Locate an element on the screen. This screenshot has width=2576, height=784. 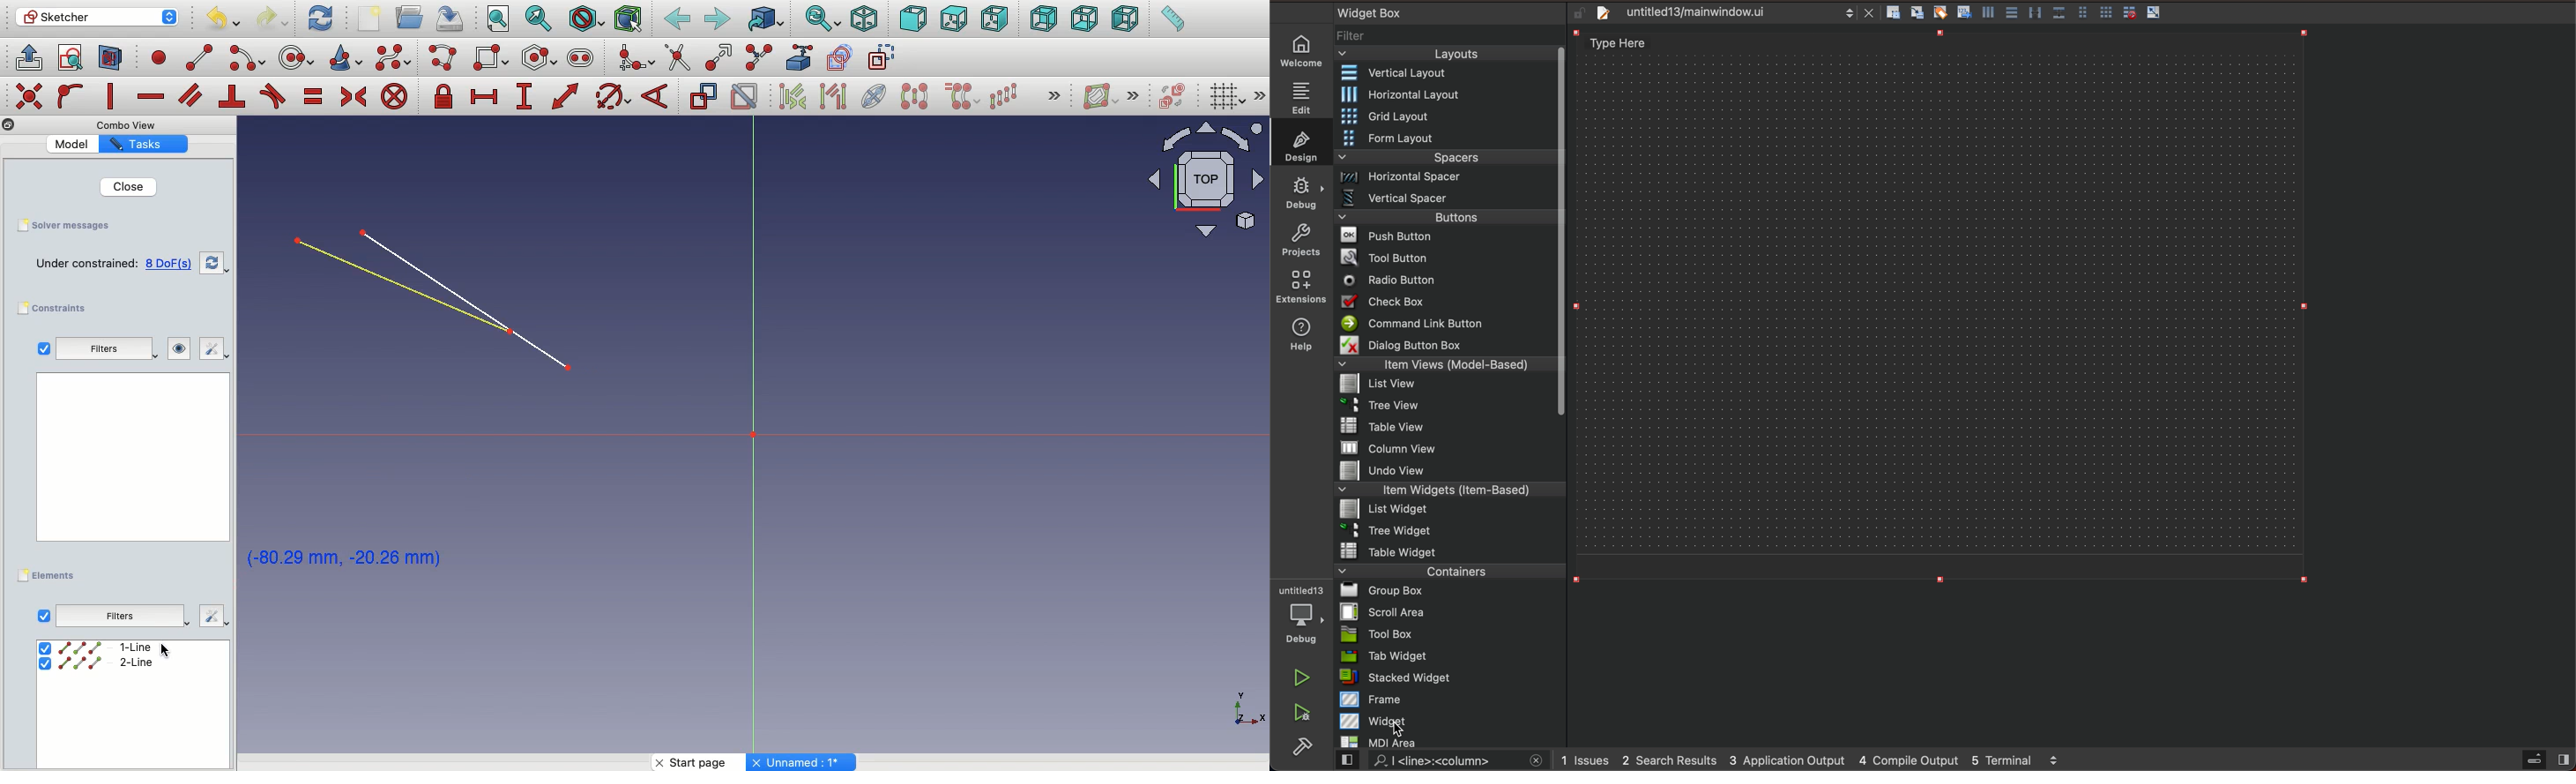
 is located at coordinates (8, 125).